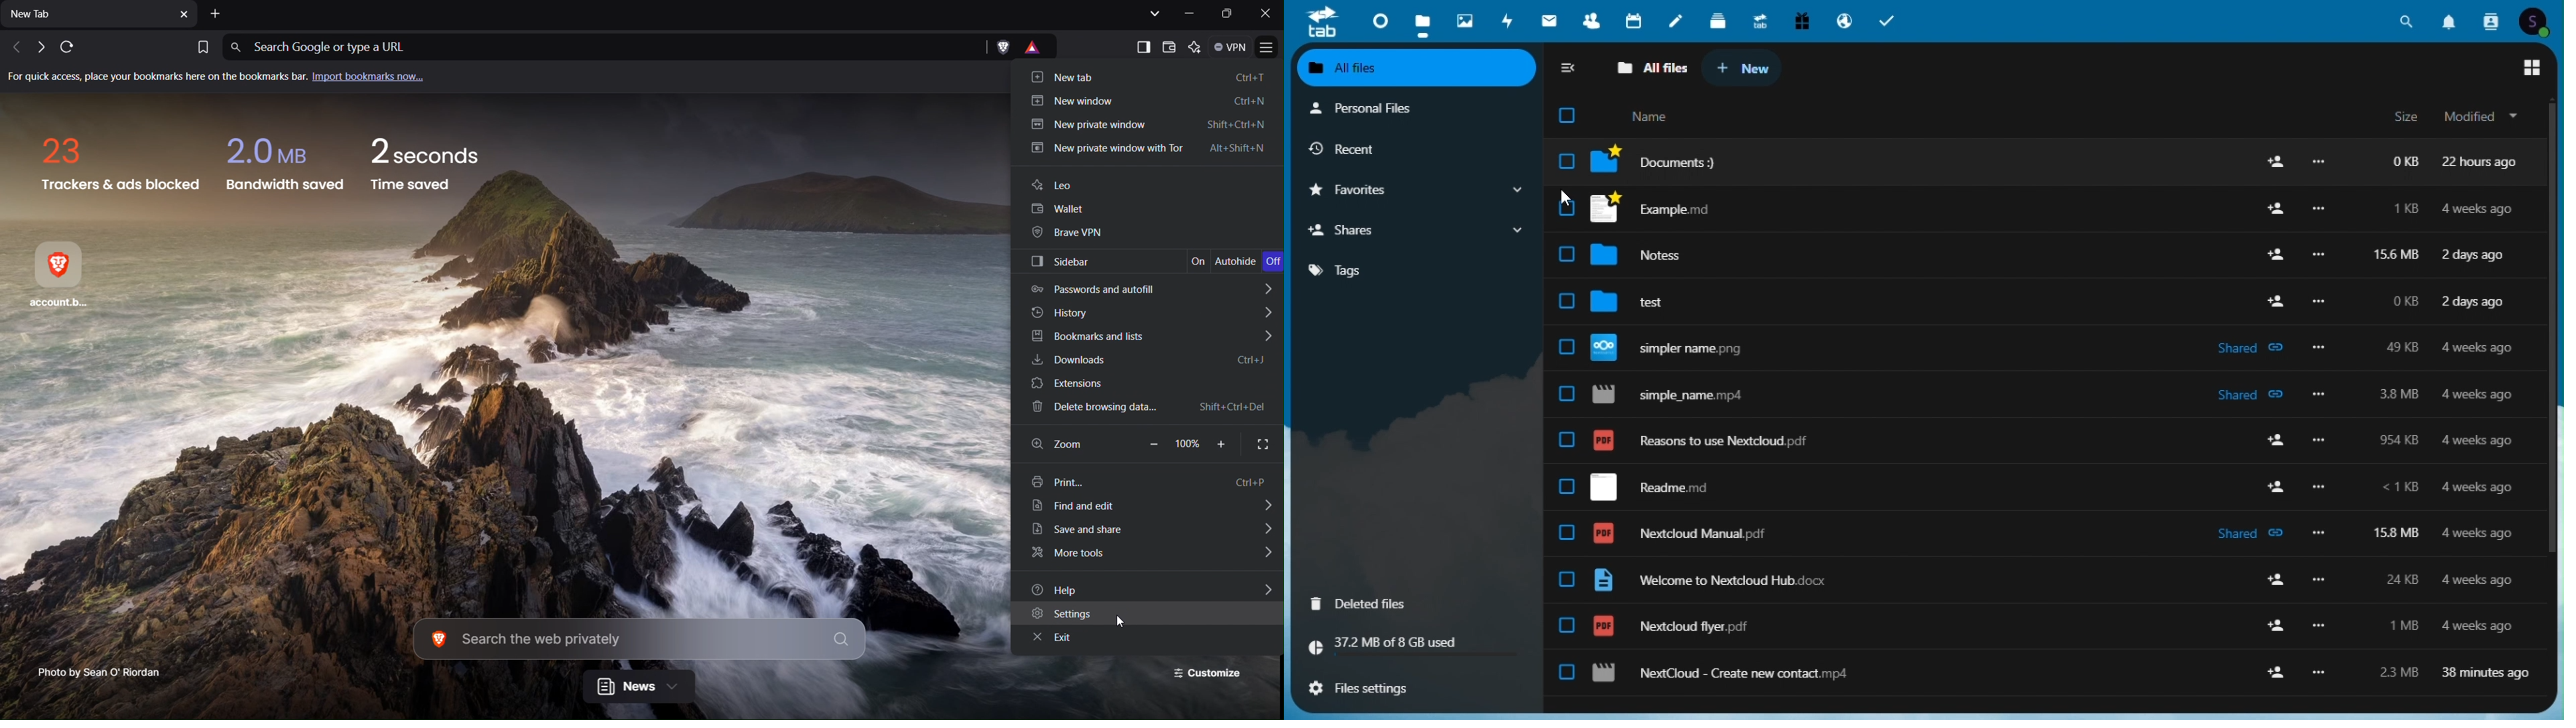 The width and height of the screenshot is (2576, 728). What do you see at coordinates (1719, 20) in the screenshot?
I see `deck` at bounding box center [1719, 20].